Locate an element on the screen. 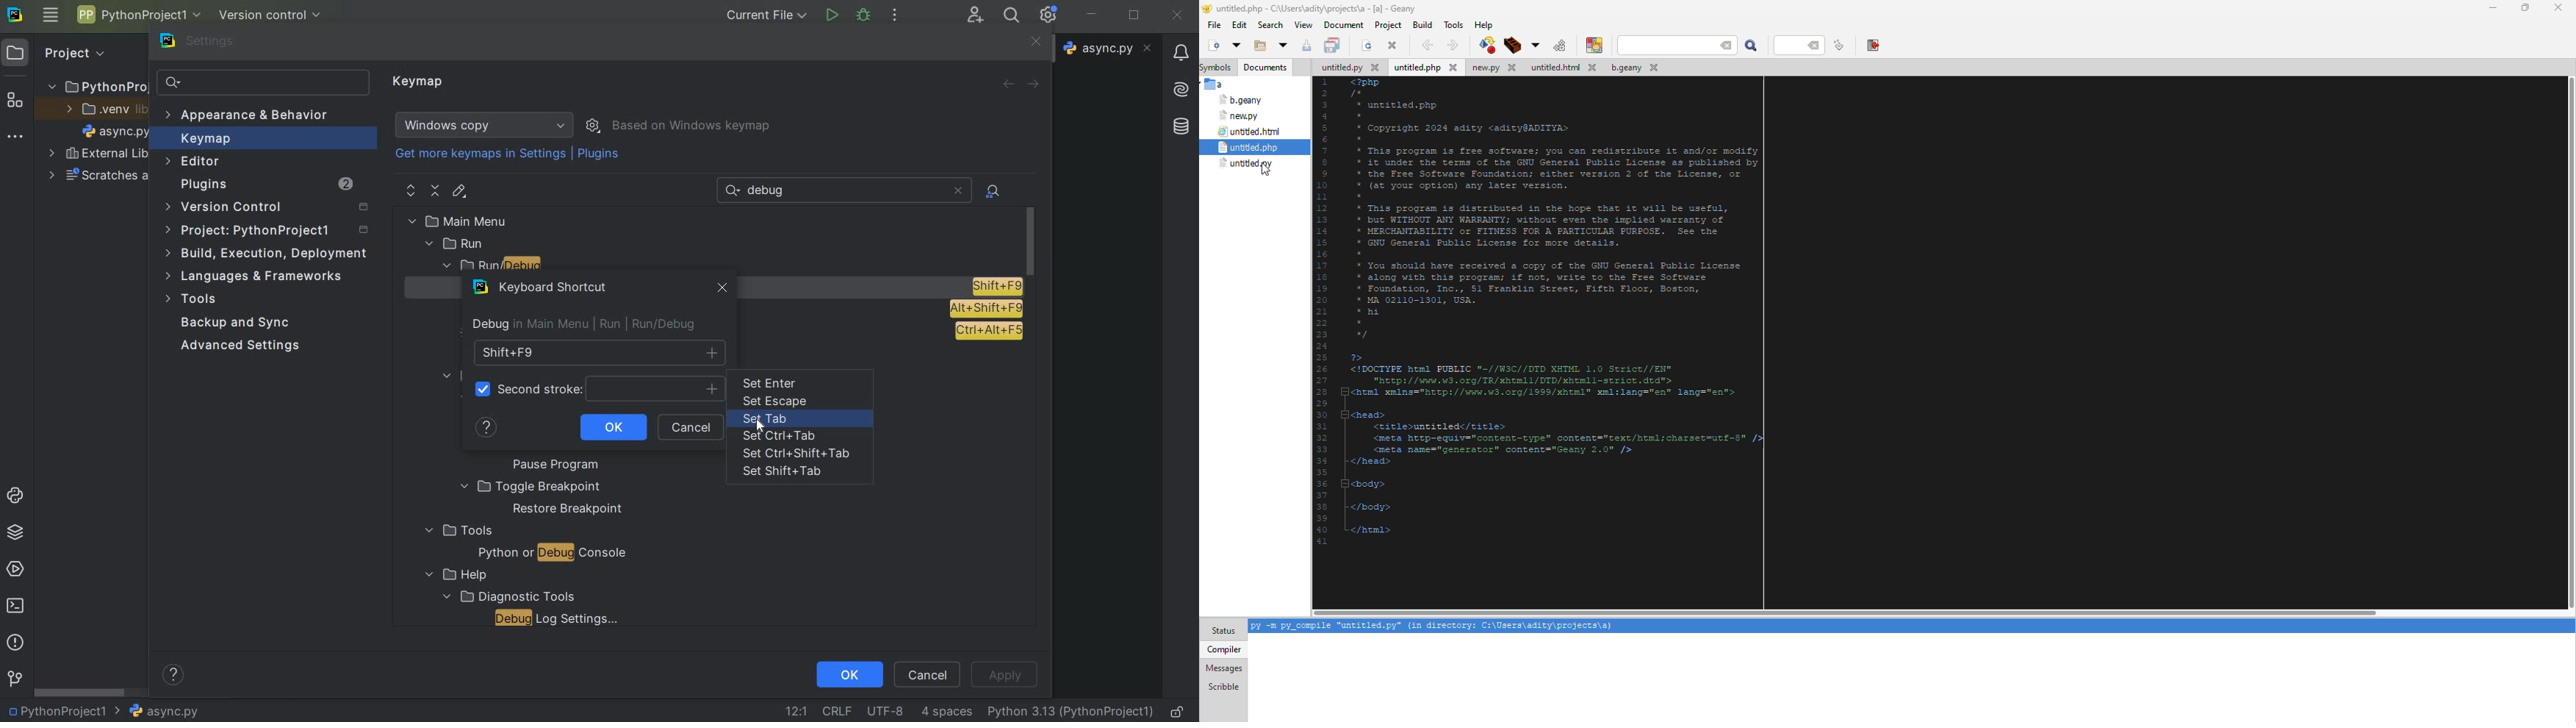 The width and height of the screenshot is (2576, 728). project name is located at coordinates (137, 15).